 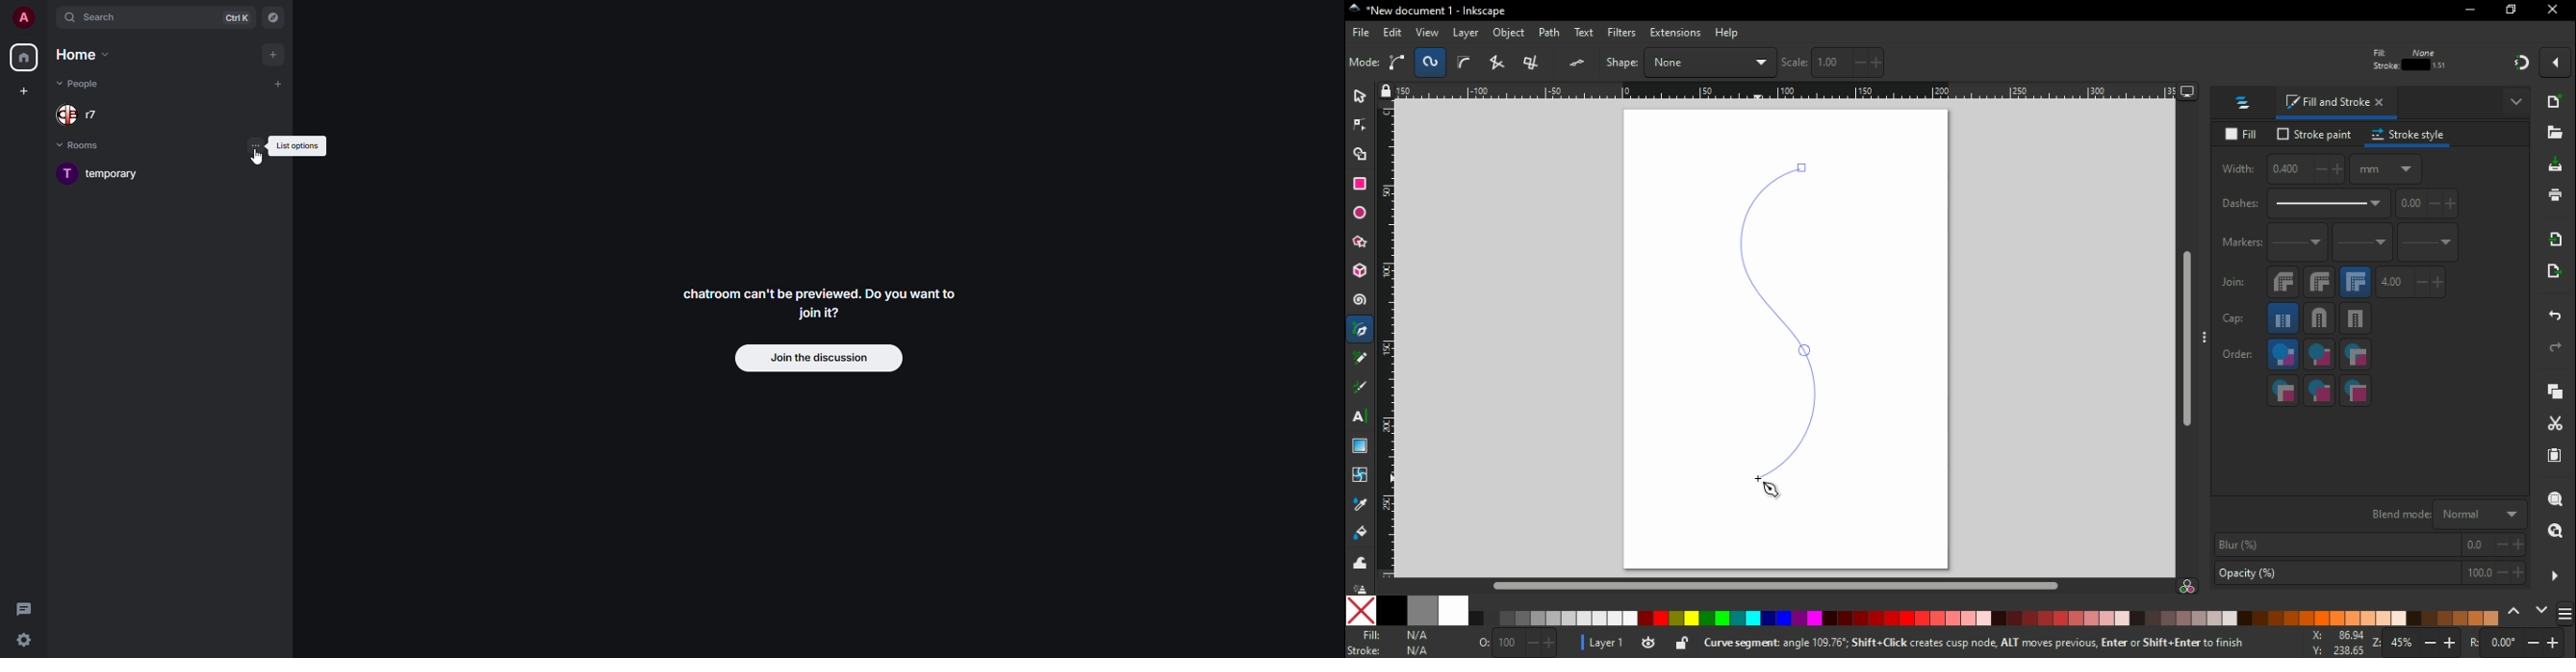 I want to click on create space, so click(x=23, y=90).